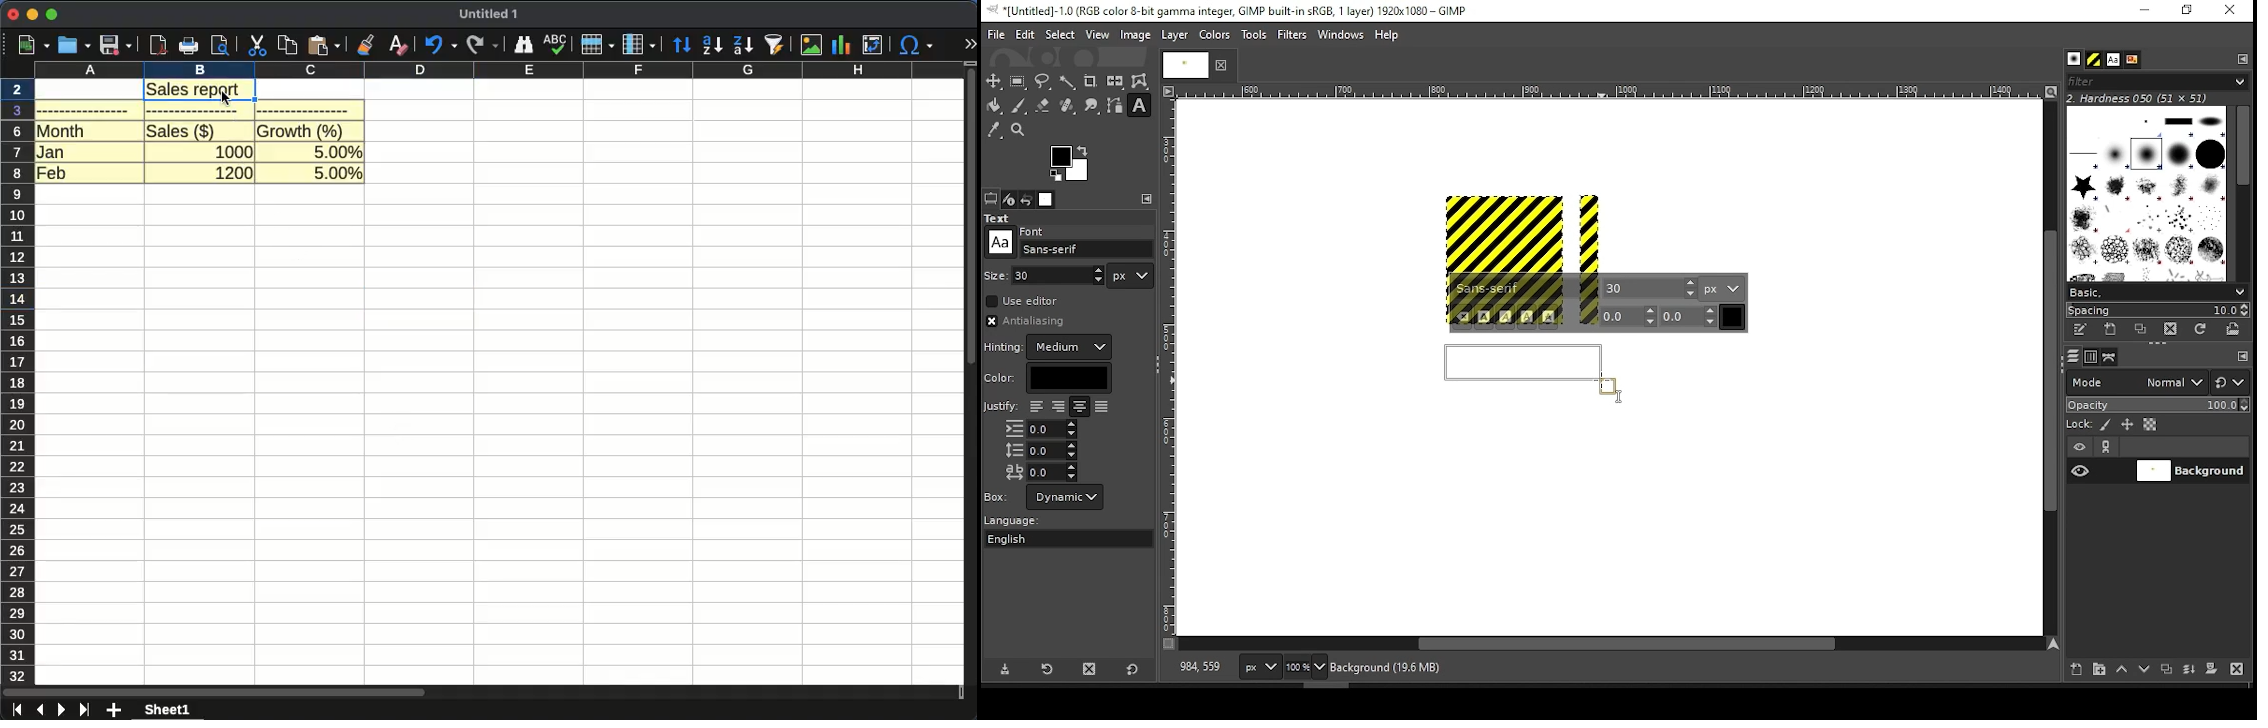  I want to click on fuzzy selection tool, so click(1068, 82).